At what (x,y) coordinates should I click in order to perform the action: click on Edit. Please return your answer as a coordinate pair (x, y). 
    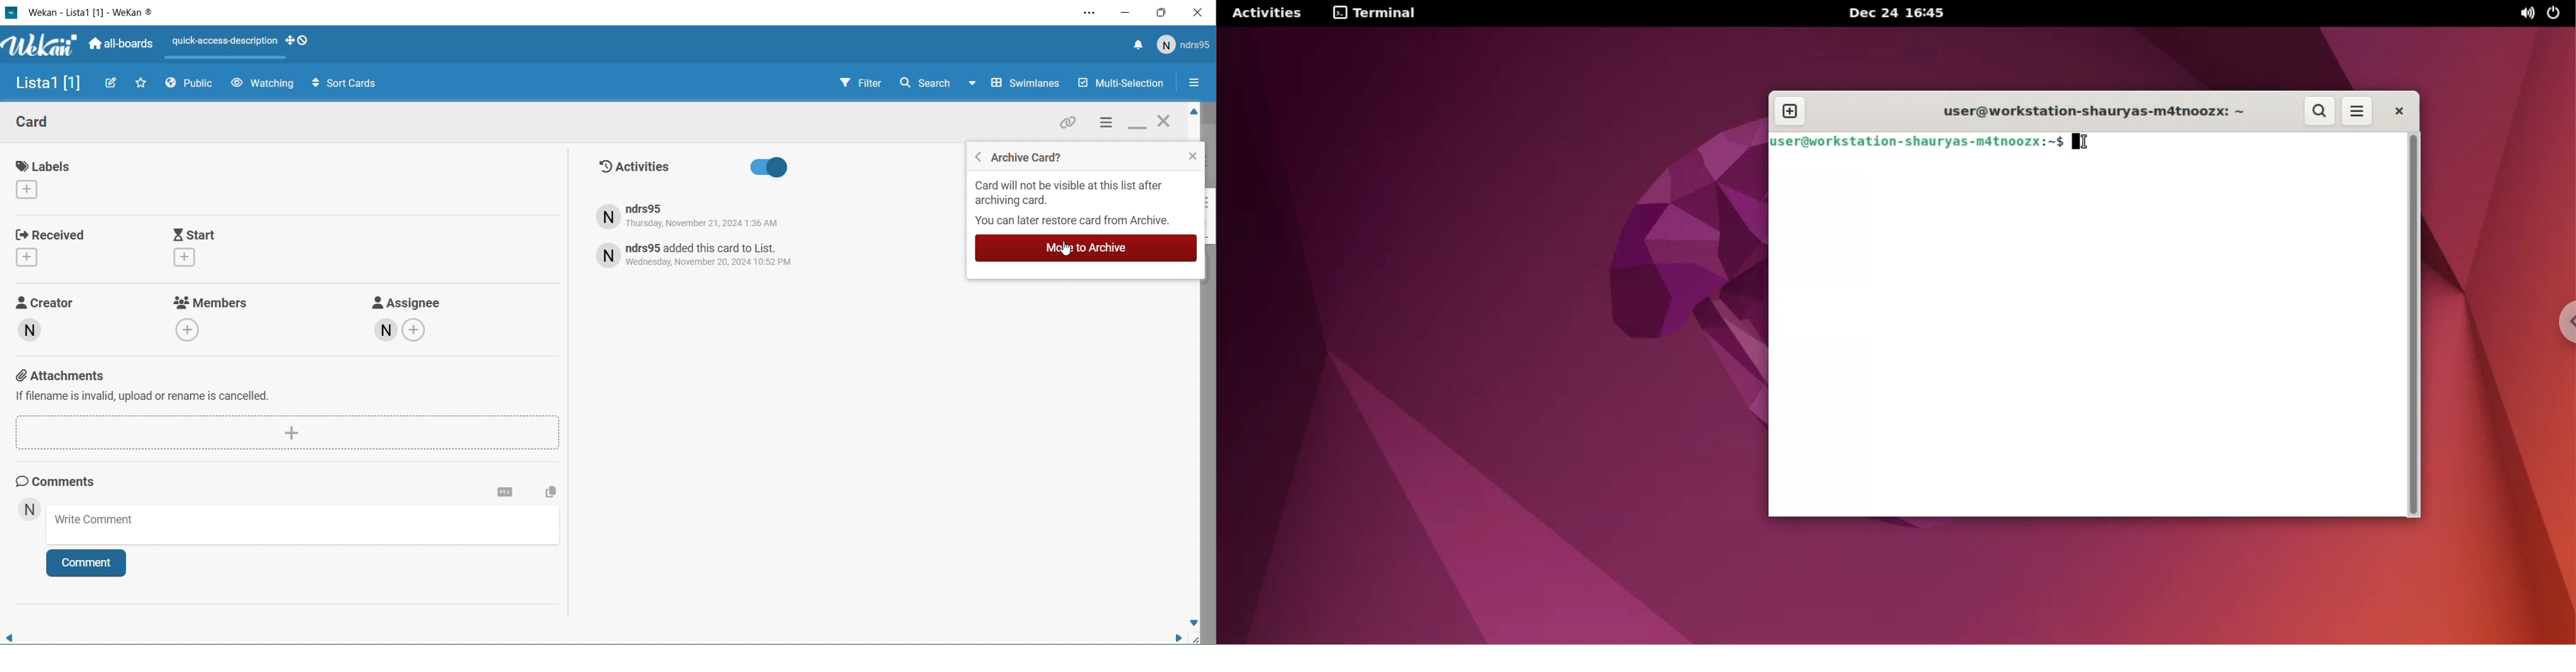
    Looking at the image, I should click on (112, 84).